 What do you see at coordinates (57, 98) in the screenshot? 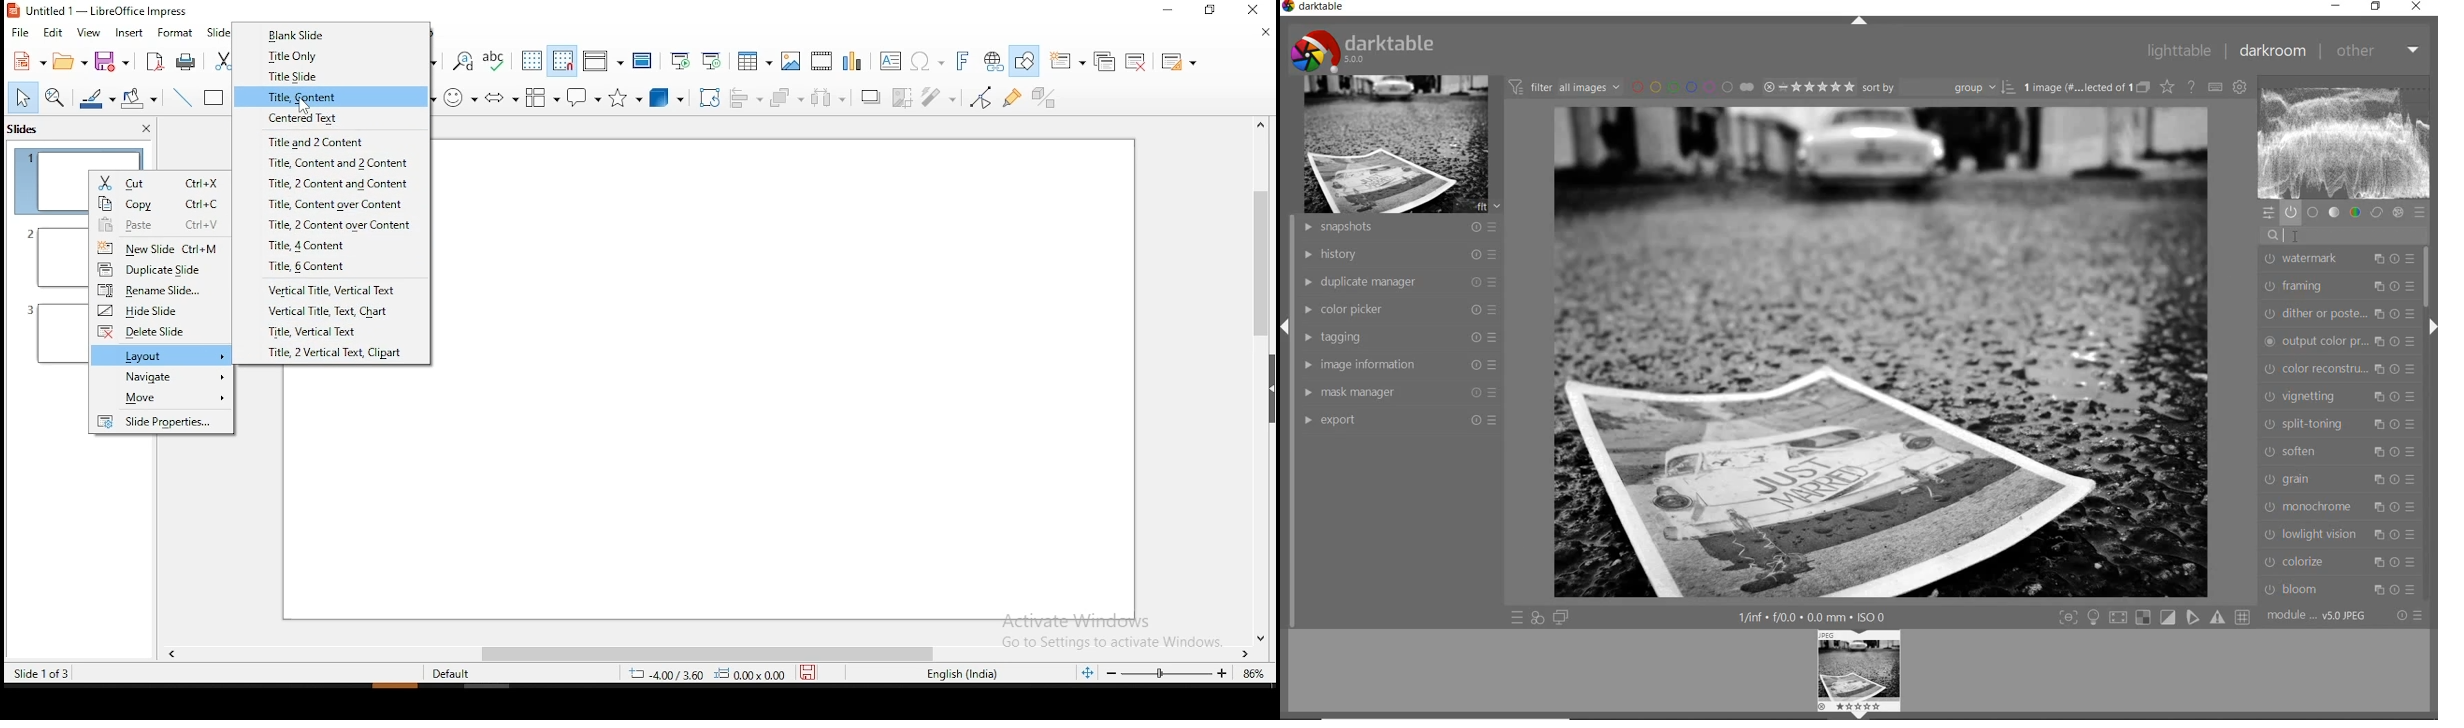
I see `zoom and pan` at bounding box center [57, 98].